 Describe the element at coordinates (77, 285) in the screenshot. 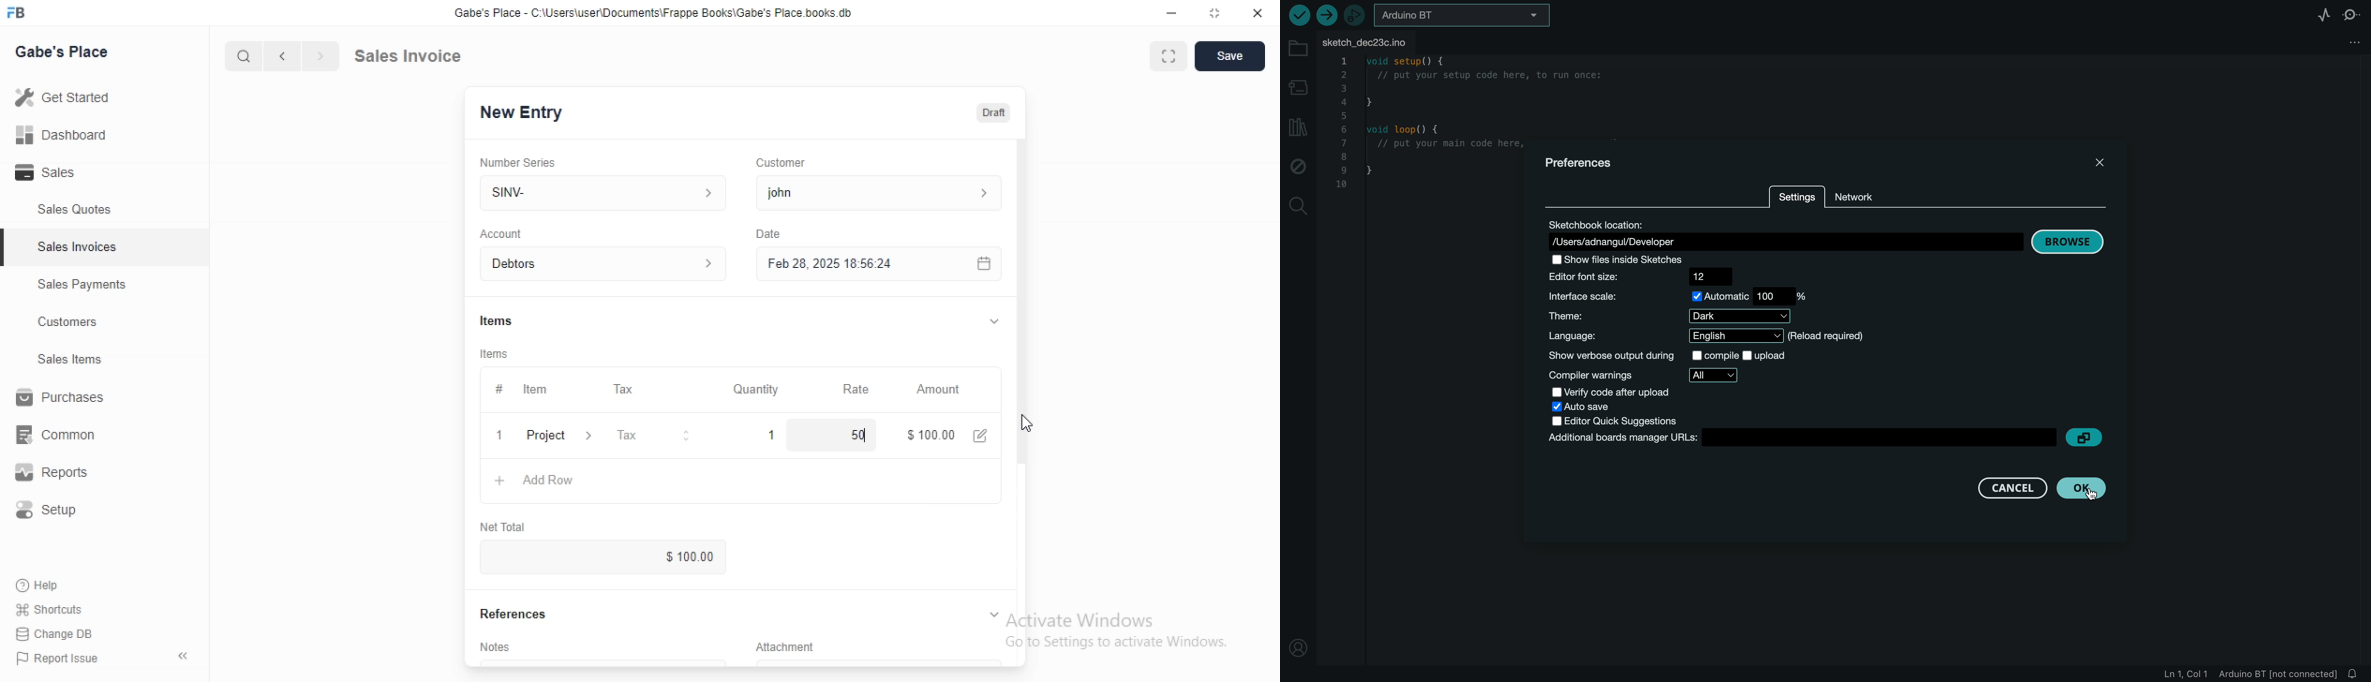

I see `Sales Payments` at that location.